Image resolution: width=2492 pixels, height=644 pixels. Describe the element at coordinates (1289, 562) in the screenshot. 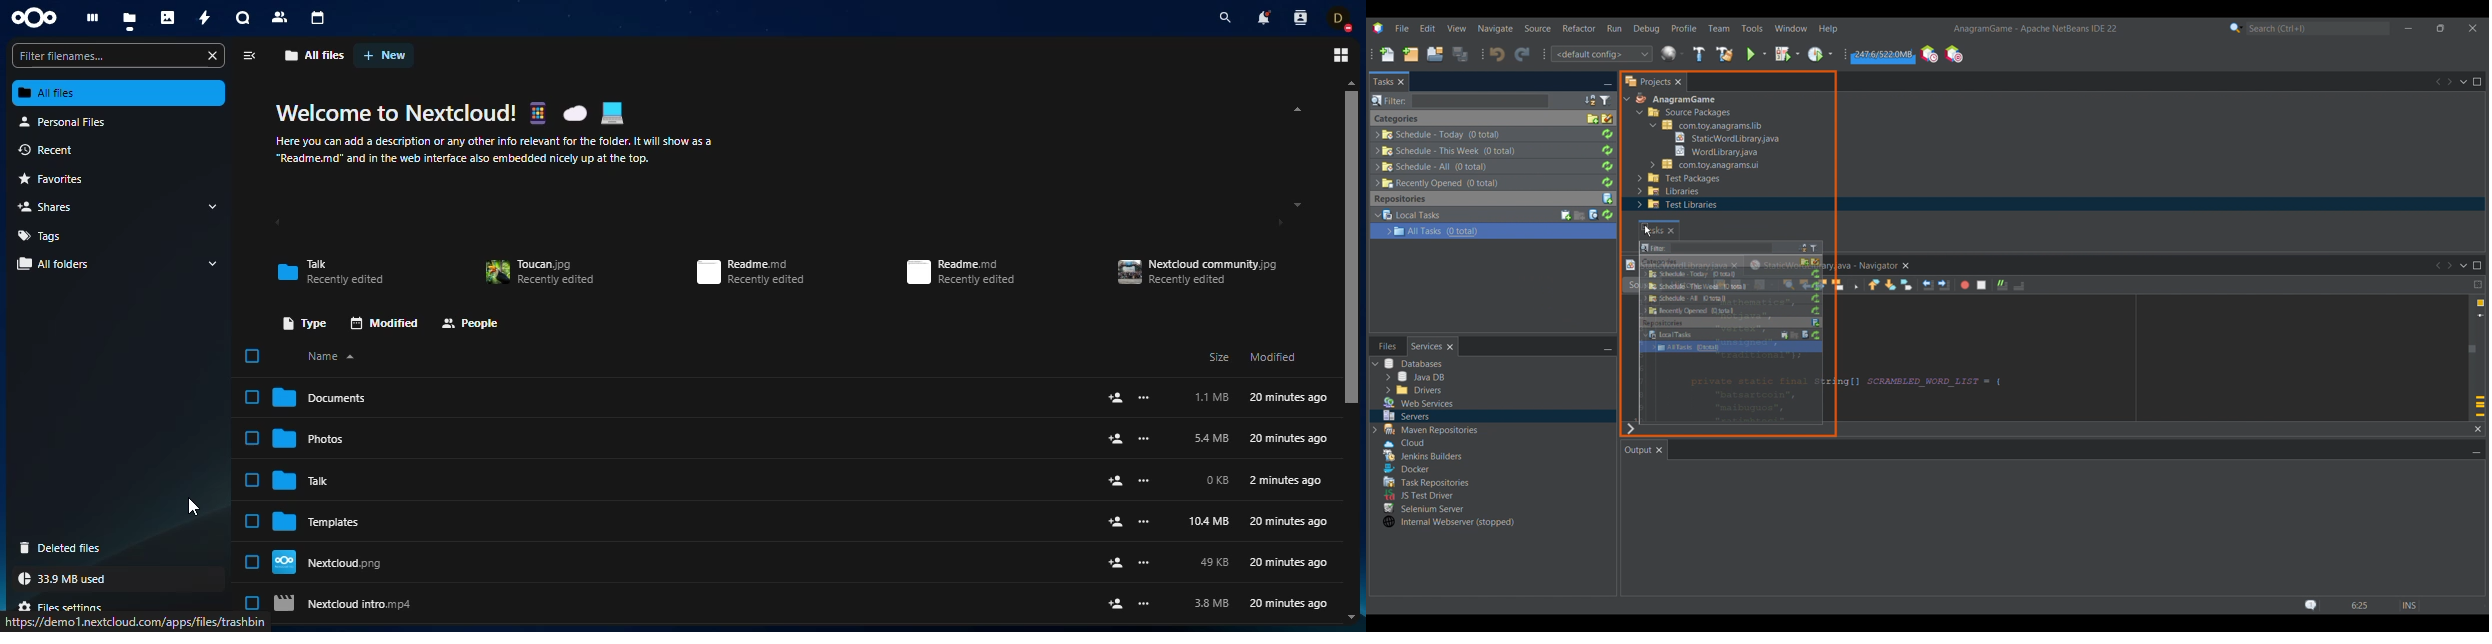

I see `20 minutes ago` at that location.